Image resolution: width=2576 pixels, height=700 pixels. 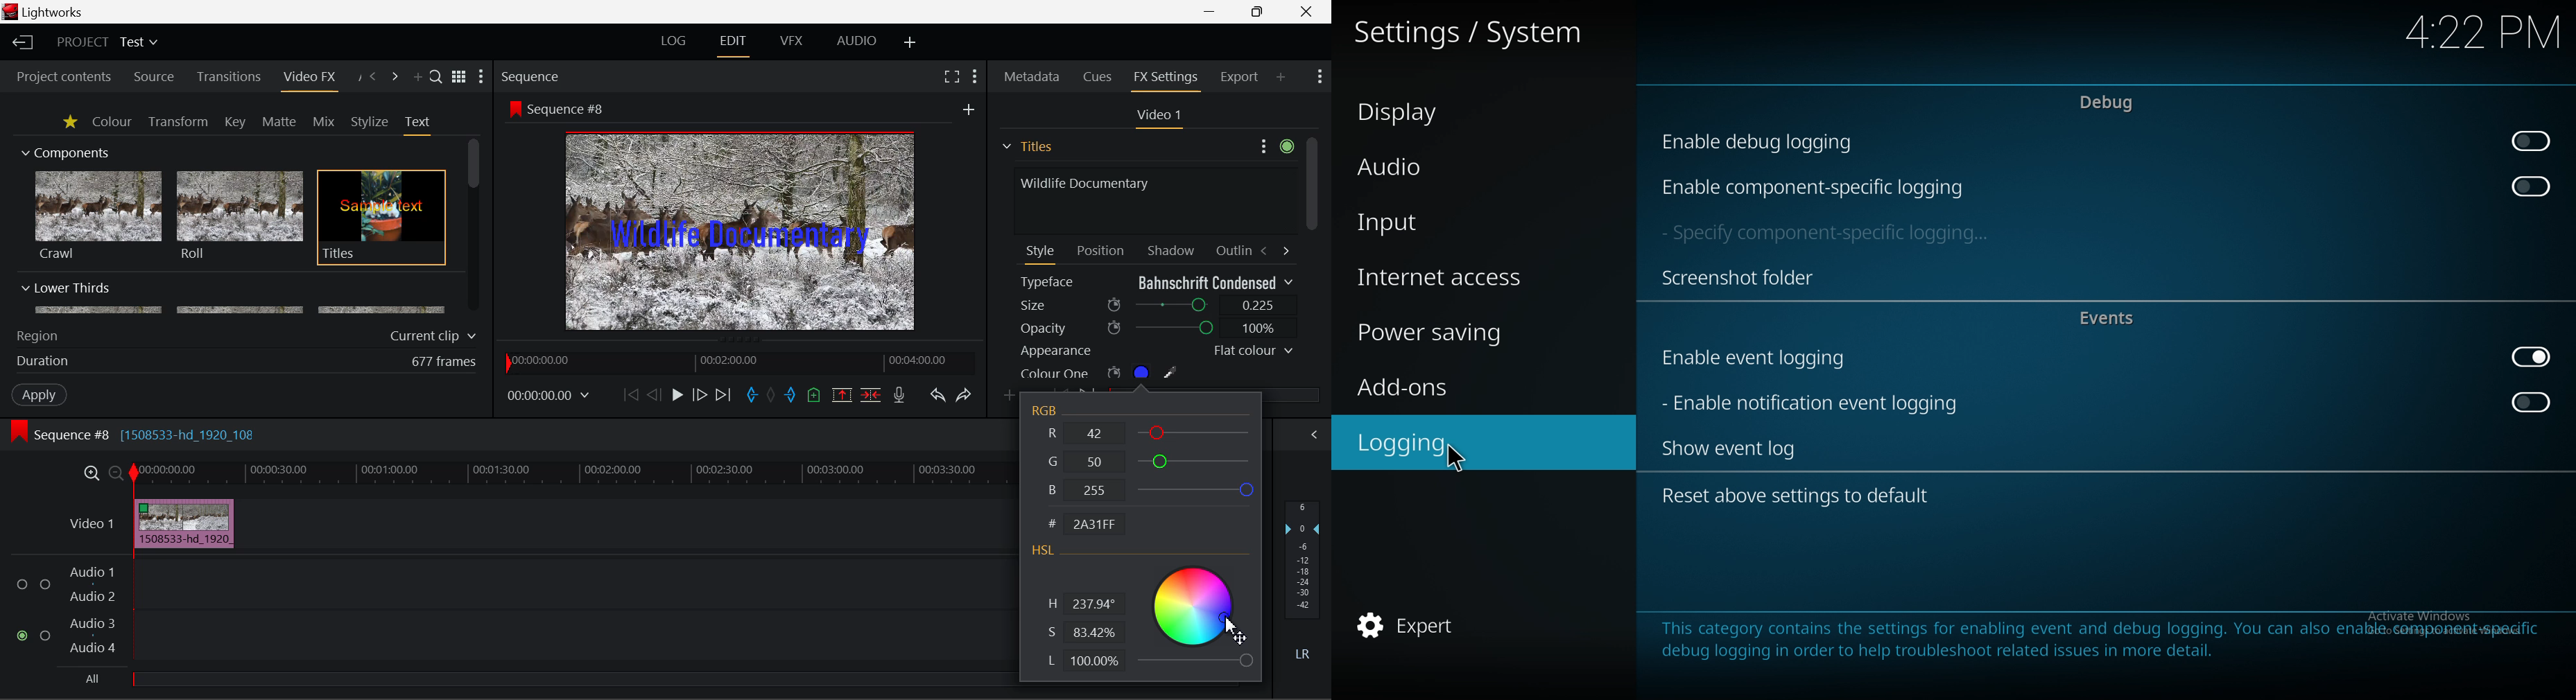 What do you see at coordinates (71, 123) in the screenshot?
I see `Favorites` at bounding box center [71, 123].